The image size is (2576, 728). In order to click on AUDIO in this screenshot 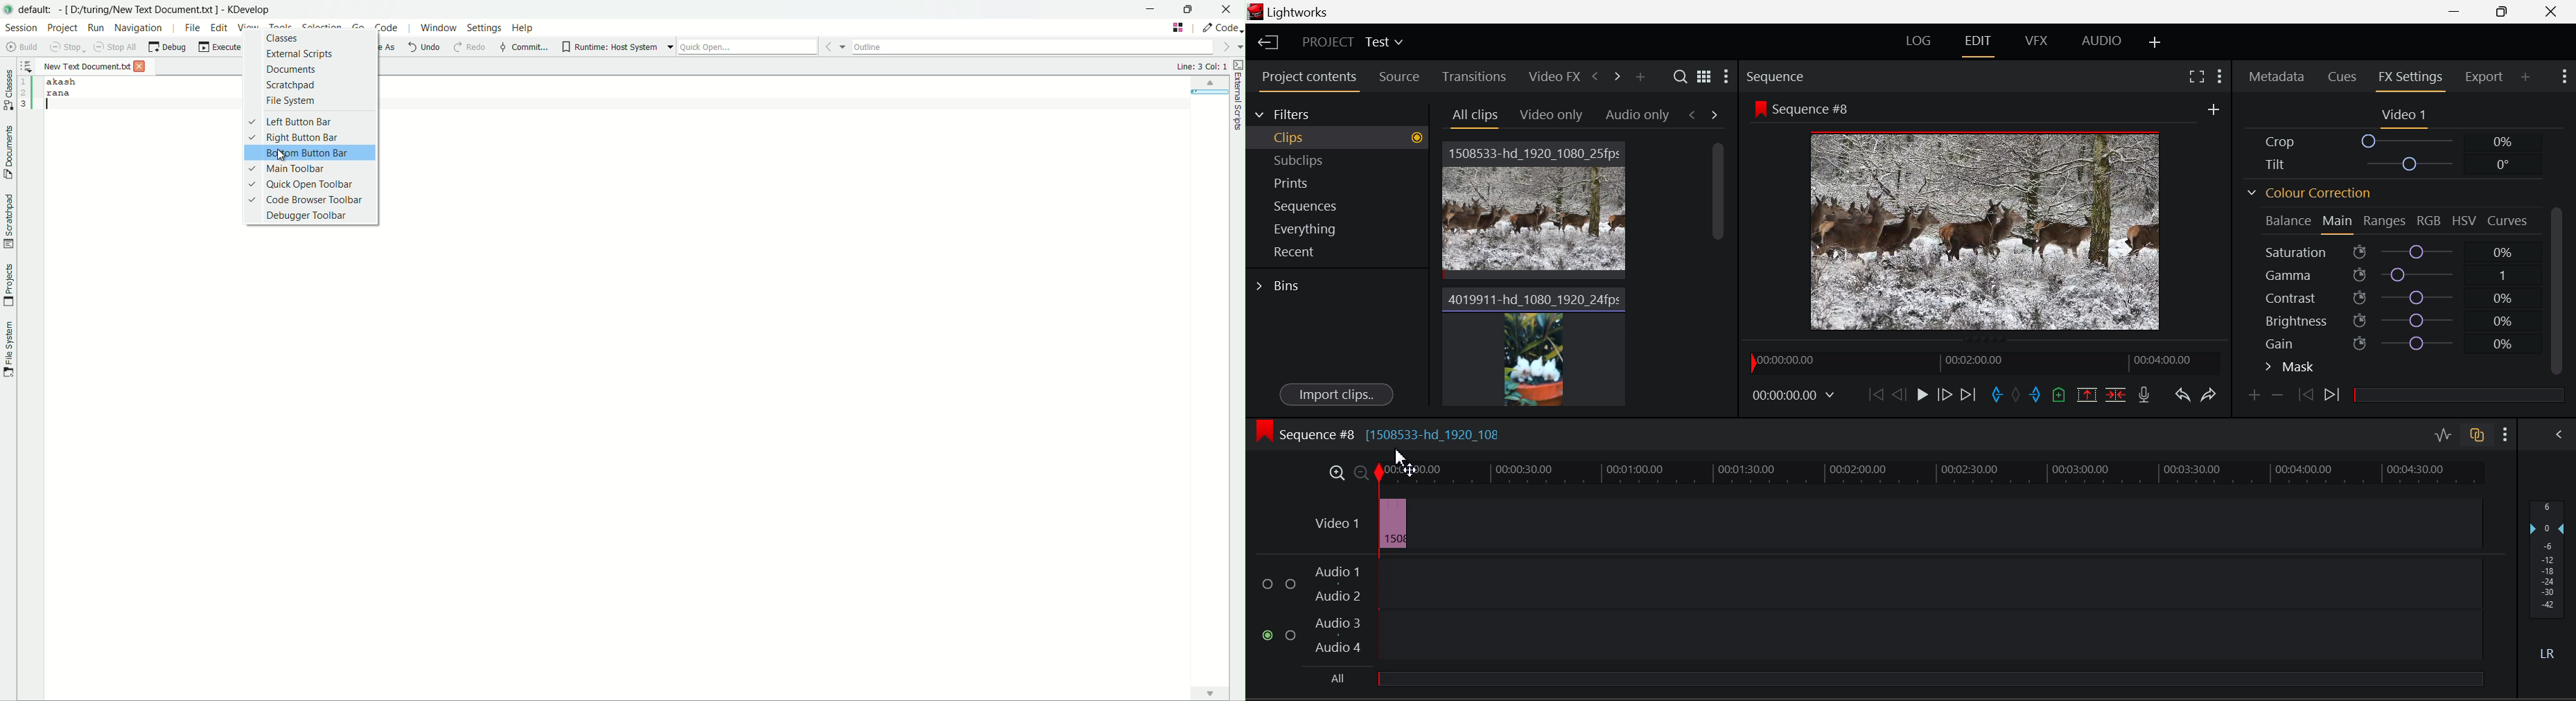, I will do `click(2101, 42)`.